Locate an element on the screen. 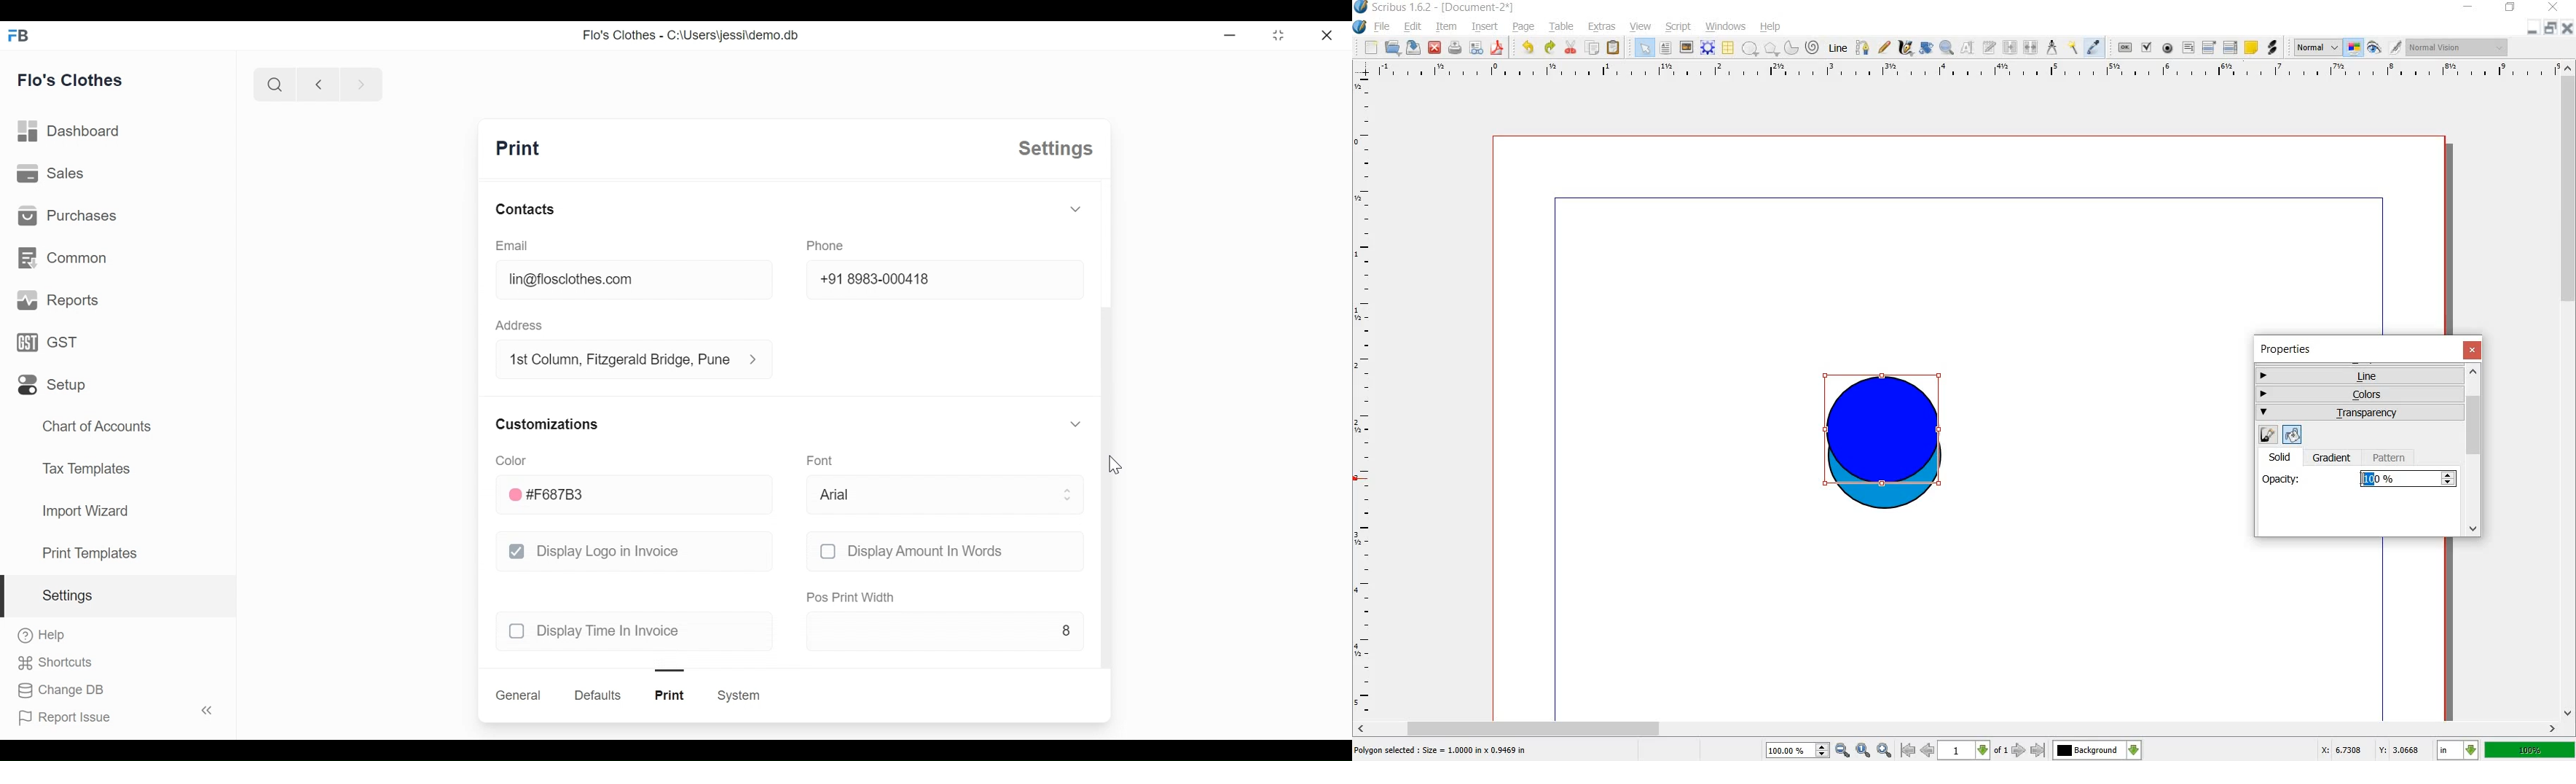 Image resolution: width=2576 pixels, height=784 pixels. common is located at coordinates (62, 258).